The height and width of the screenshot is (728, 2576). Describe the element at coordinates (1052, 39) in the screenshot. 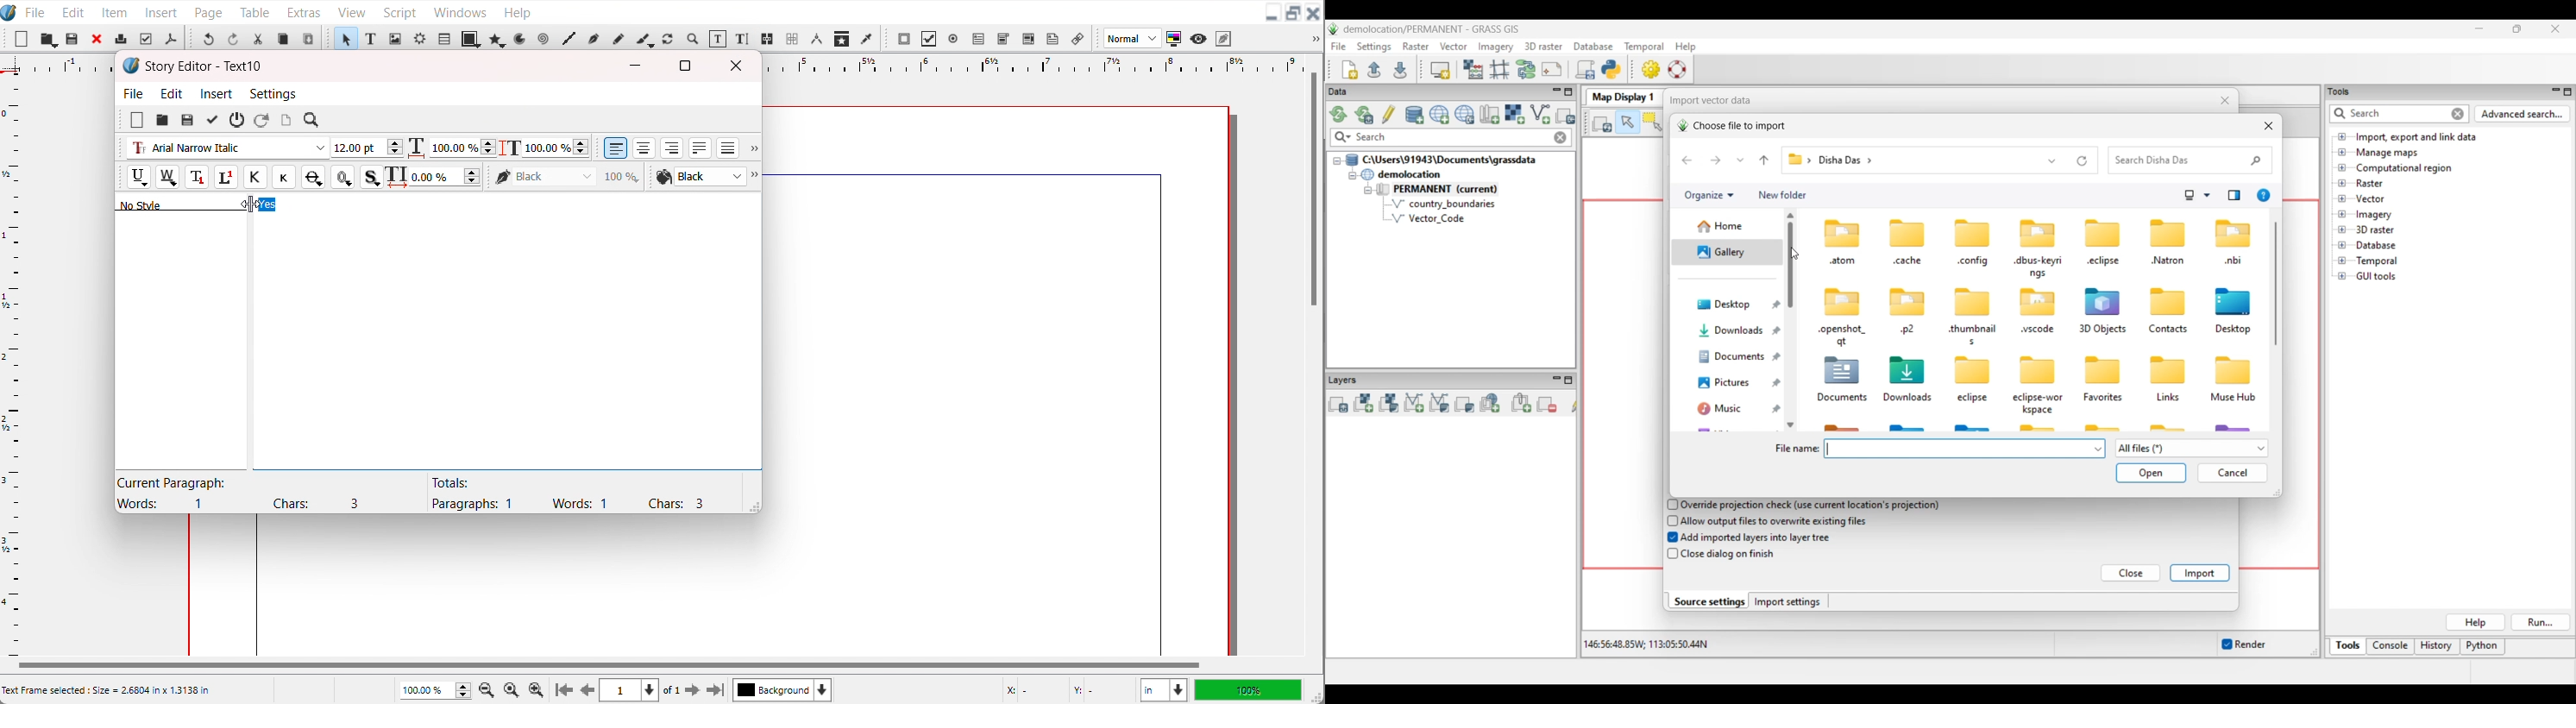

I see `Text Annotation` at that location.